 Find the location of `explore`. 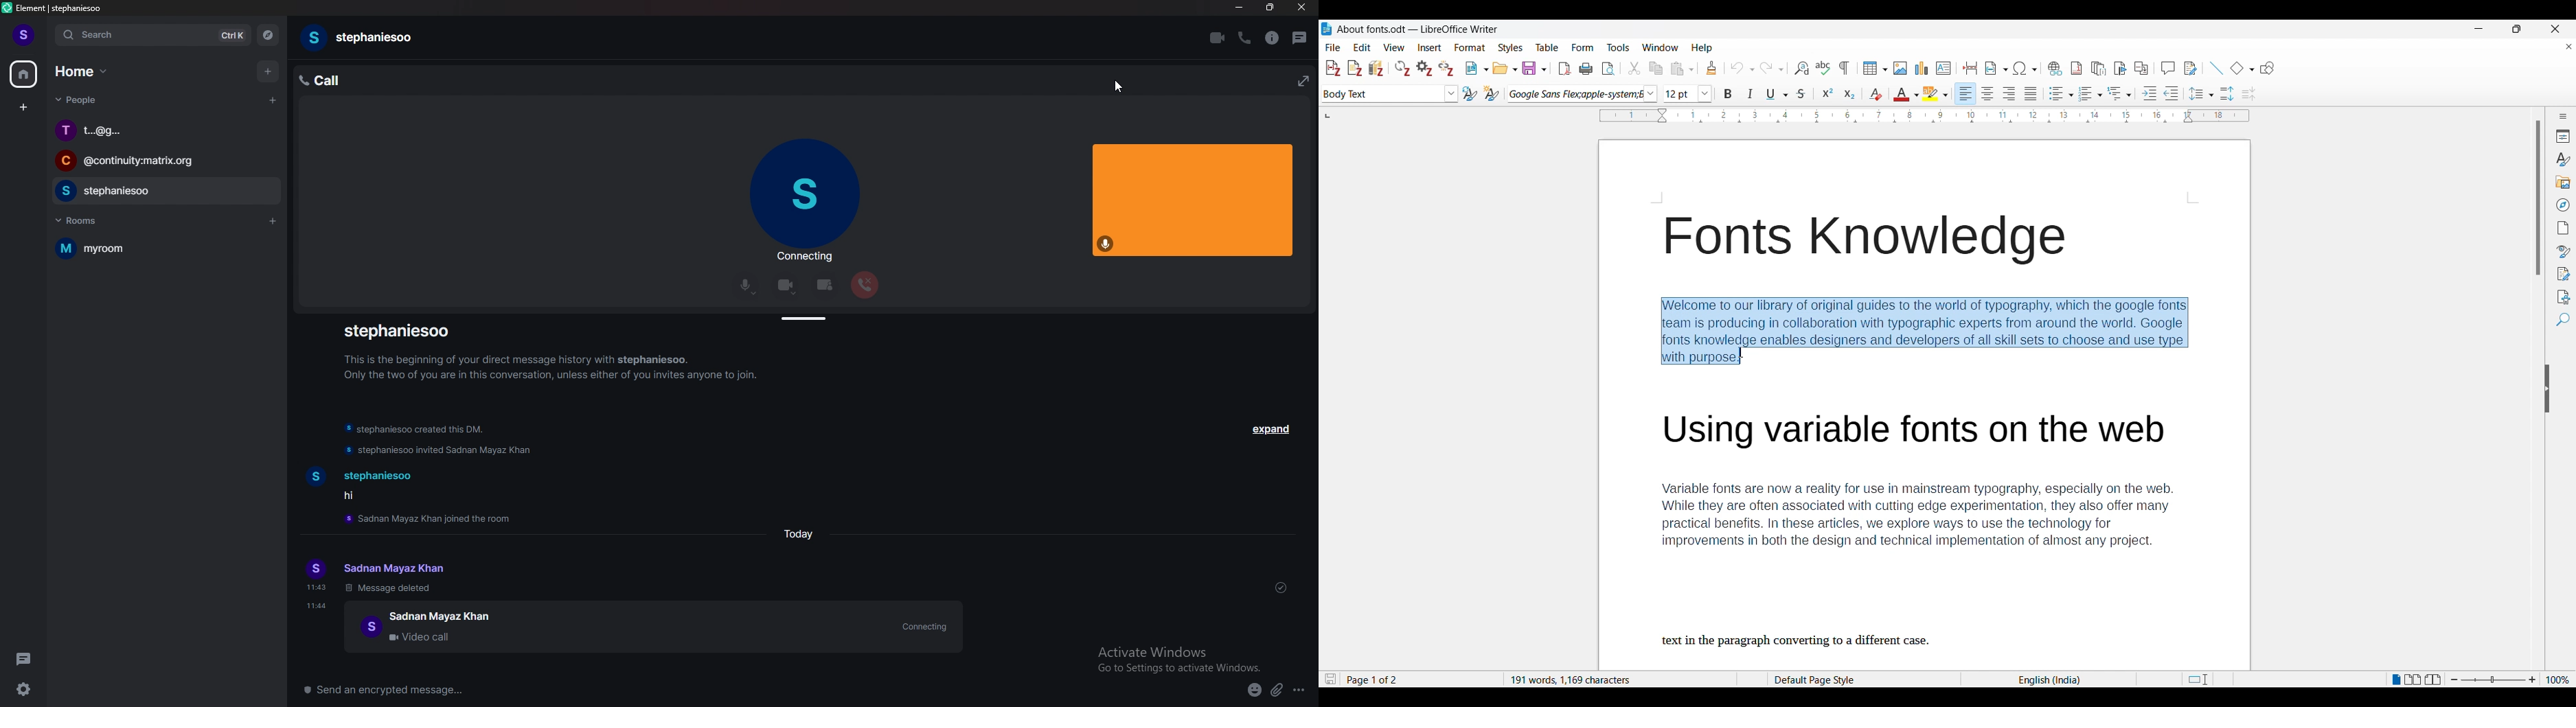

explore is located at coordinates (268, 35).